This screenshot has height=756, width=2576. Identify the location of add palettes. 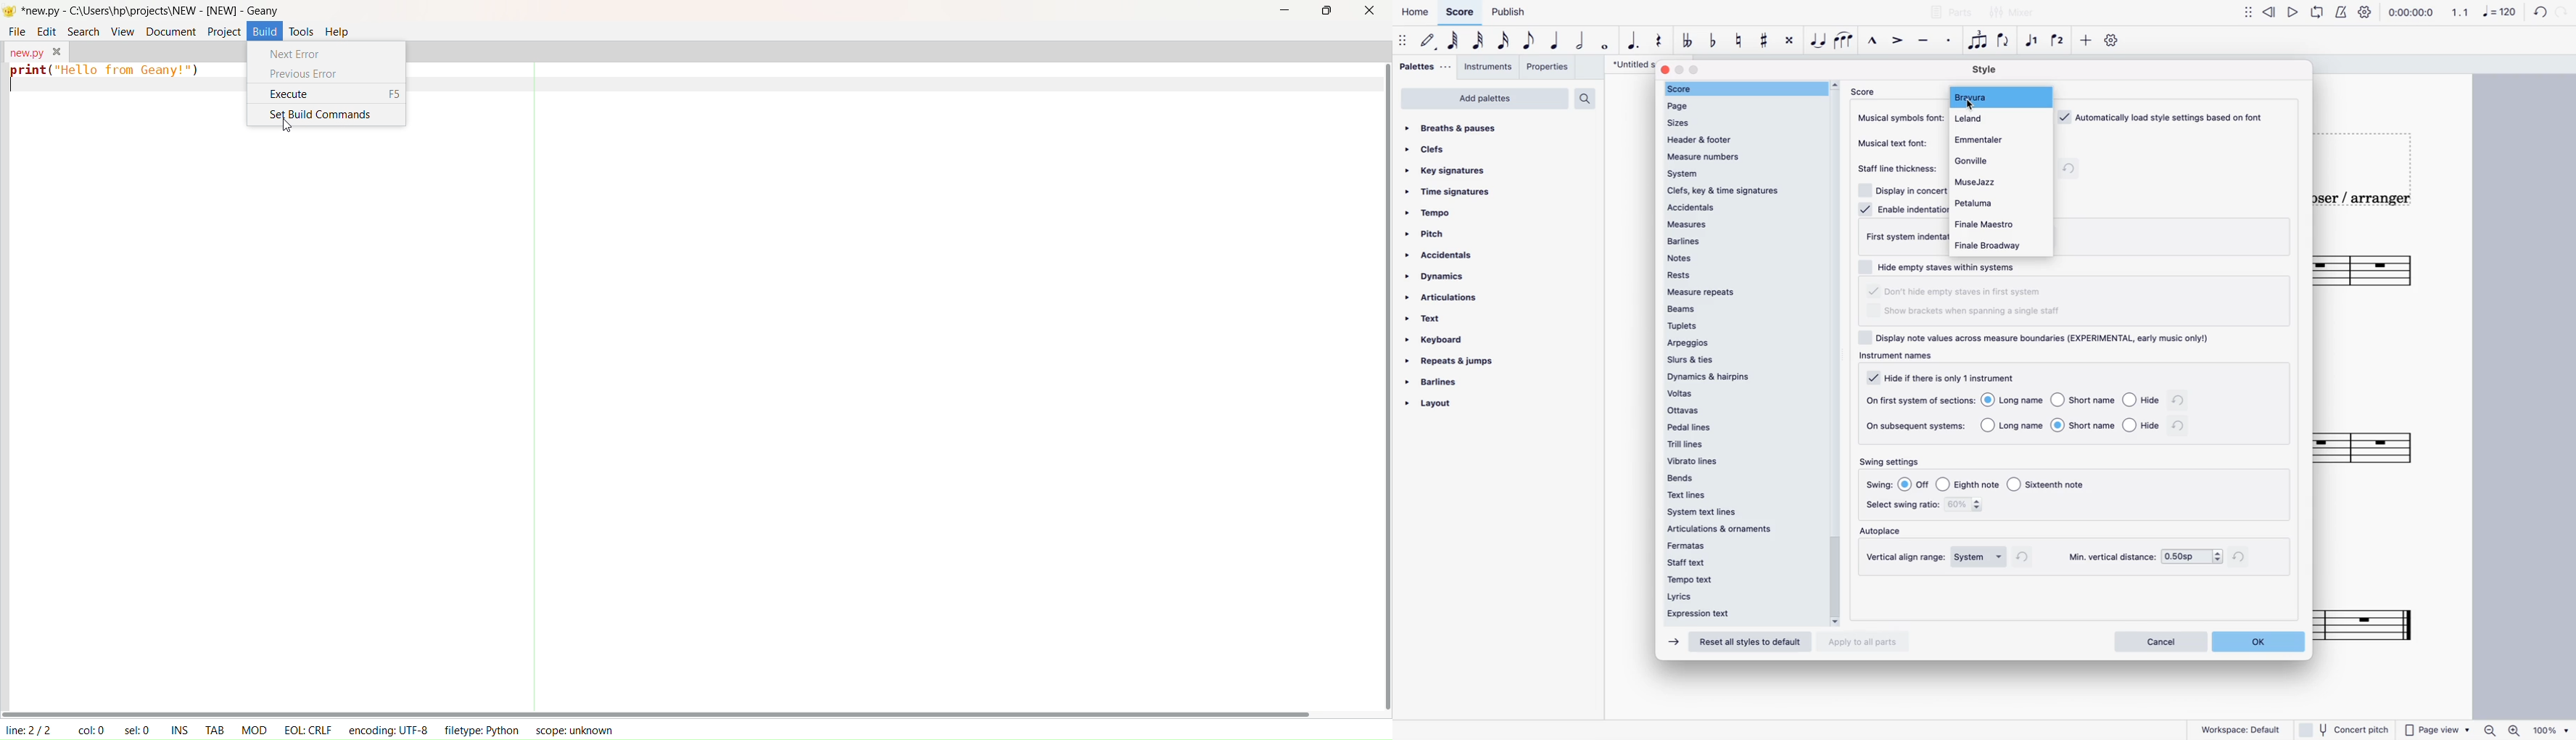
(1484, 100).